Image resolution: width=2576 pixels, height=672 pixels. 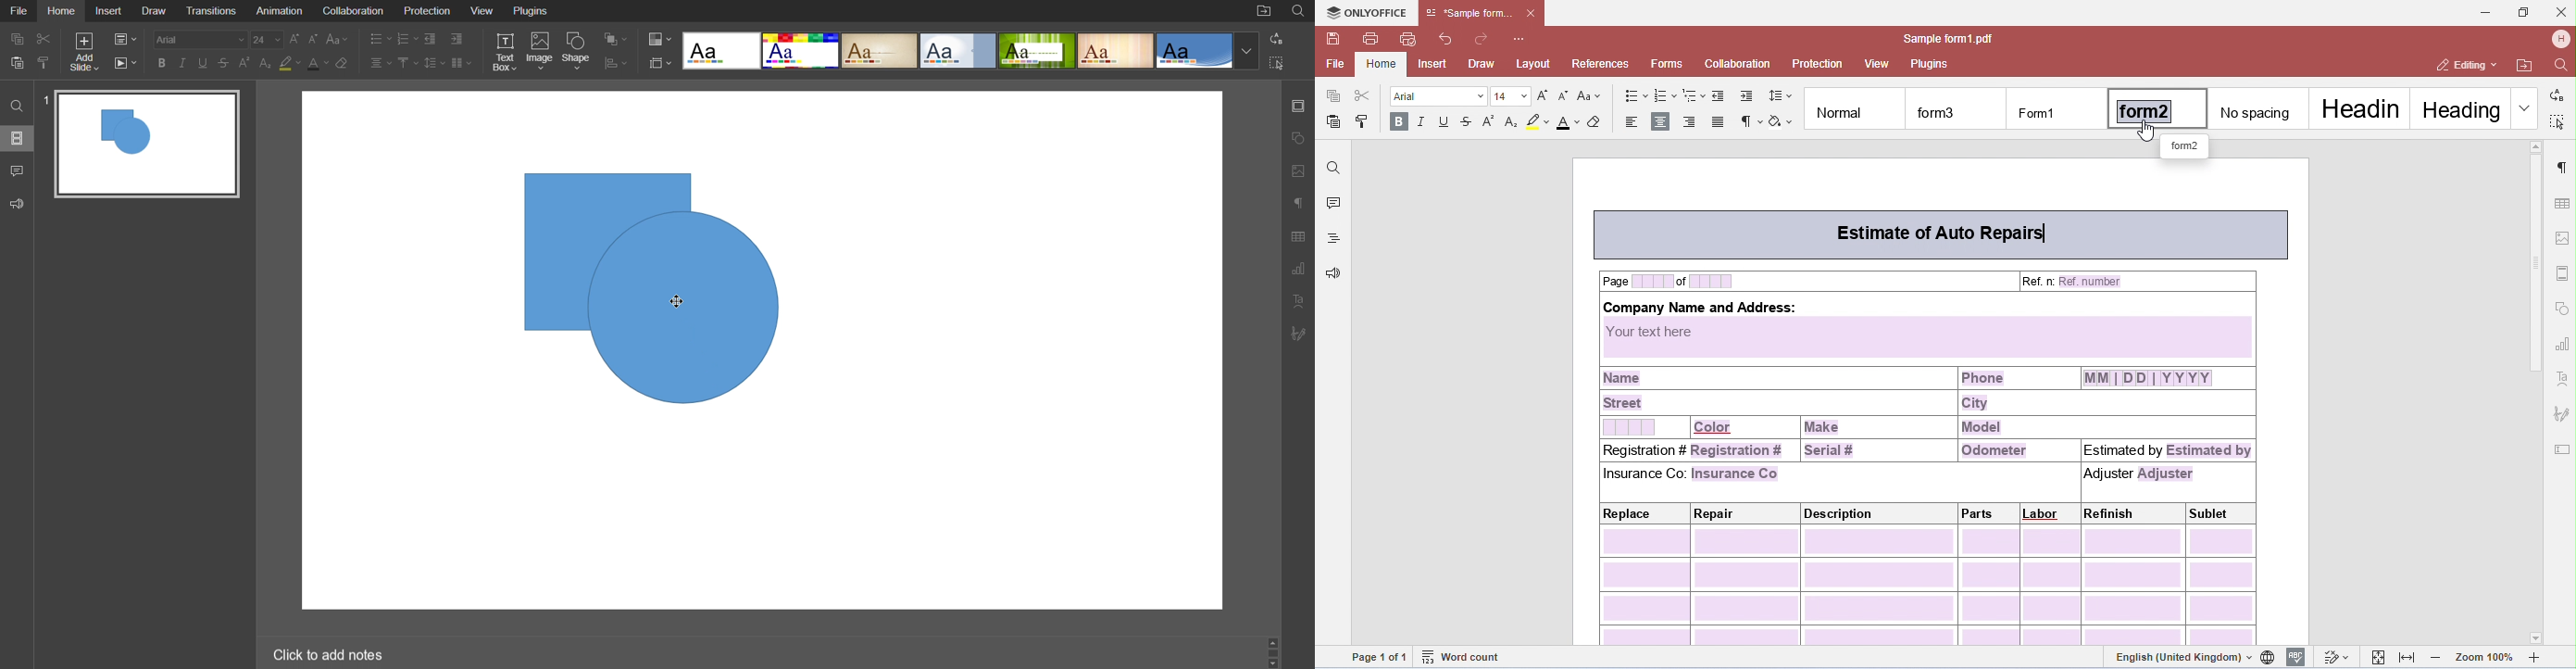 I want to click on Highlight Color, so click(x=290, y=62).